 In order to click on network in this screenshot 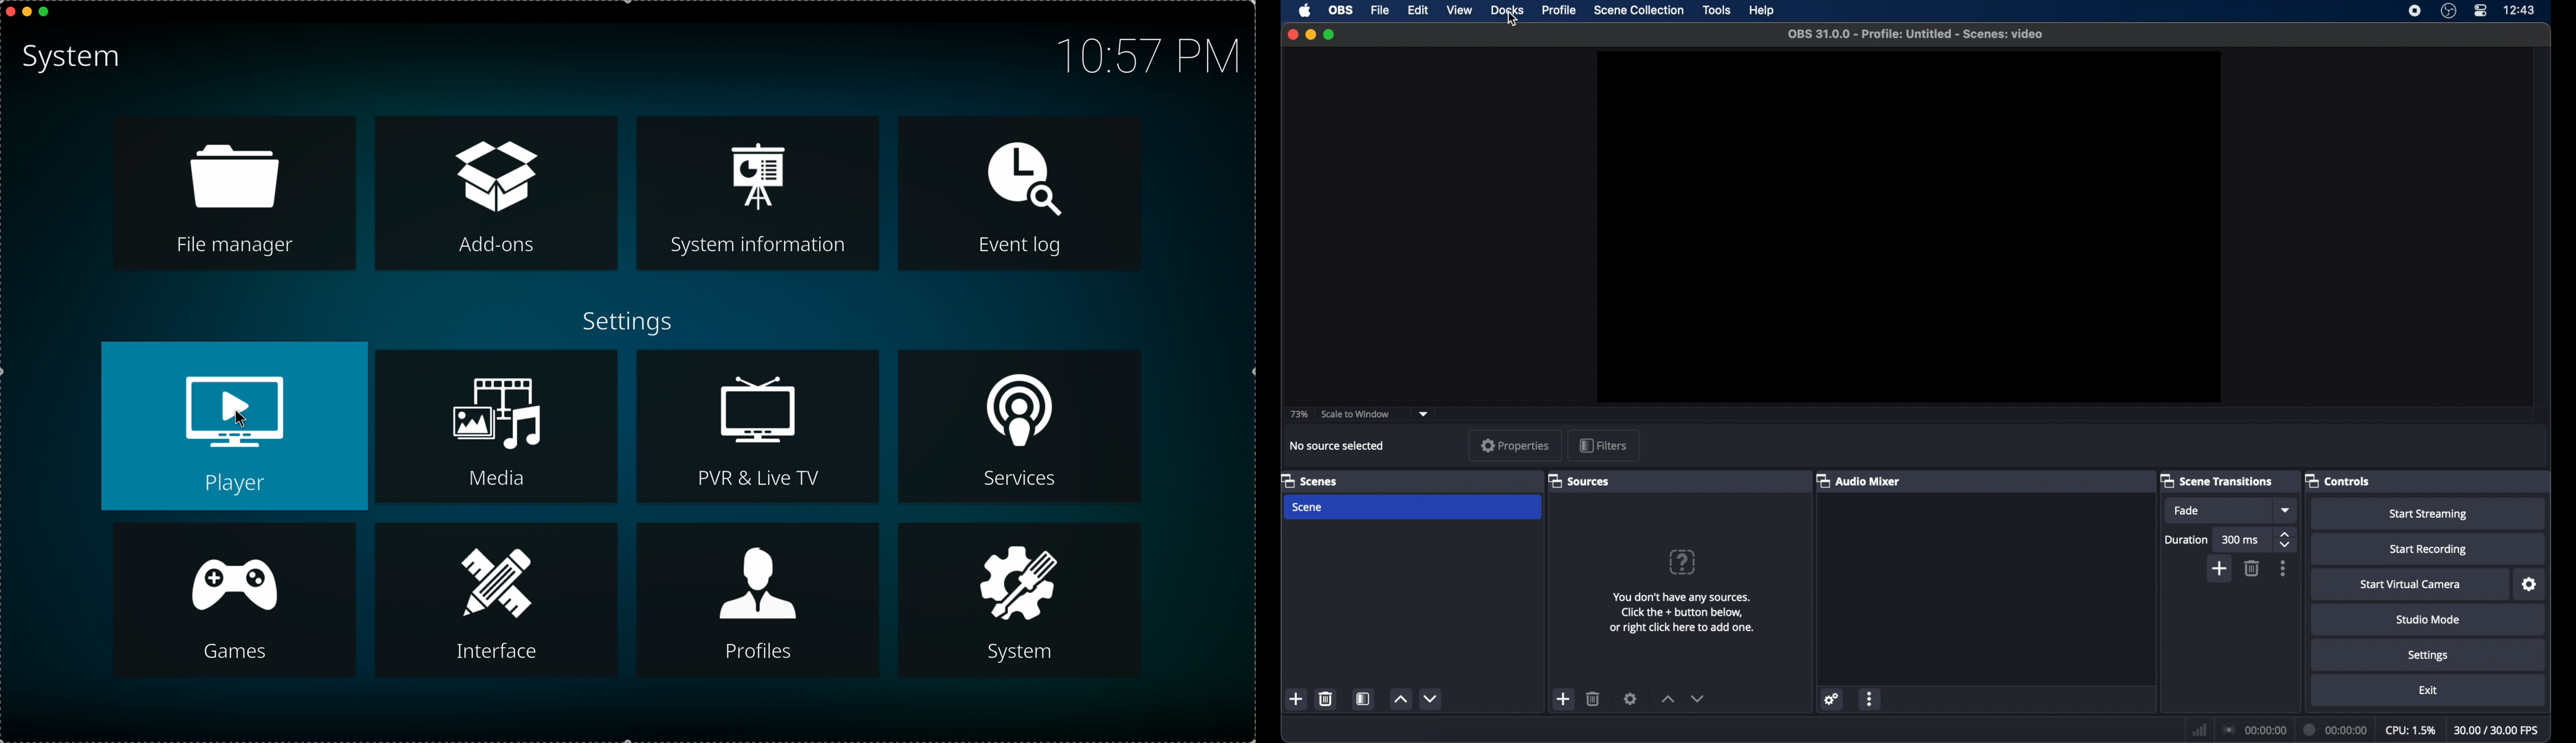, I will do `click(2199, 728)`.